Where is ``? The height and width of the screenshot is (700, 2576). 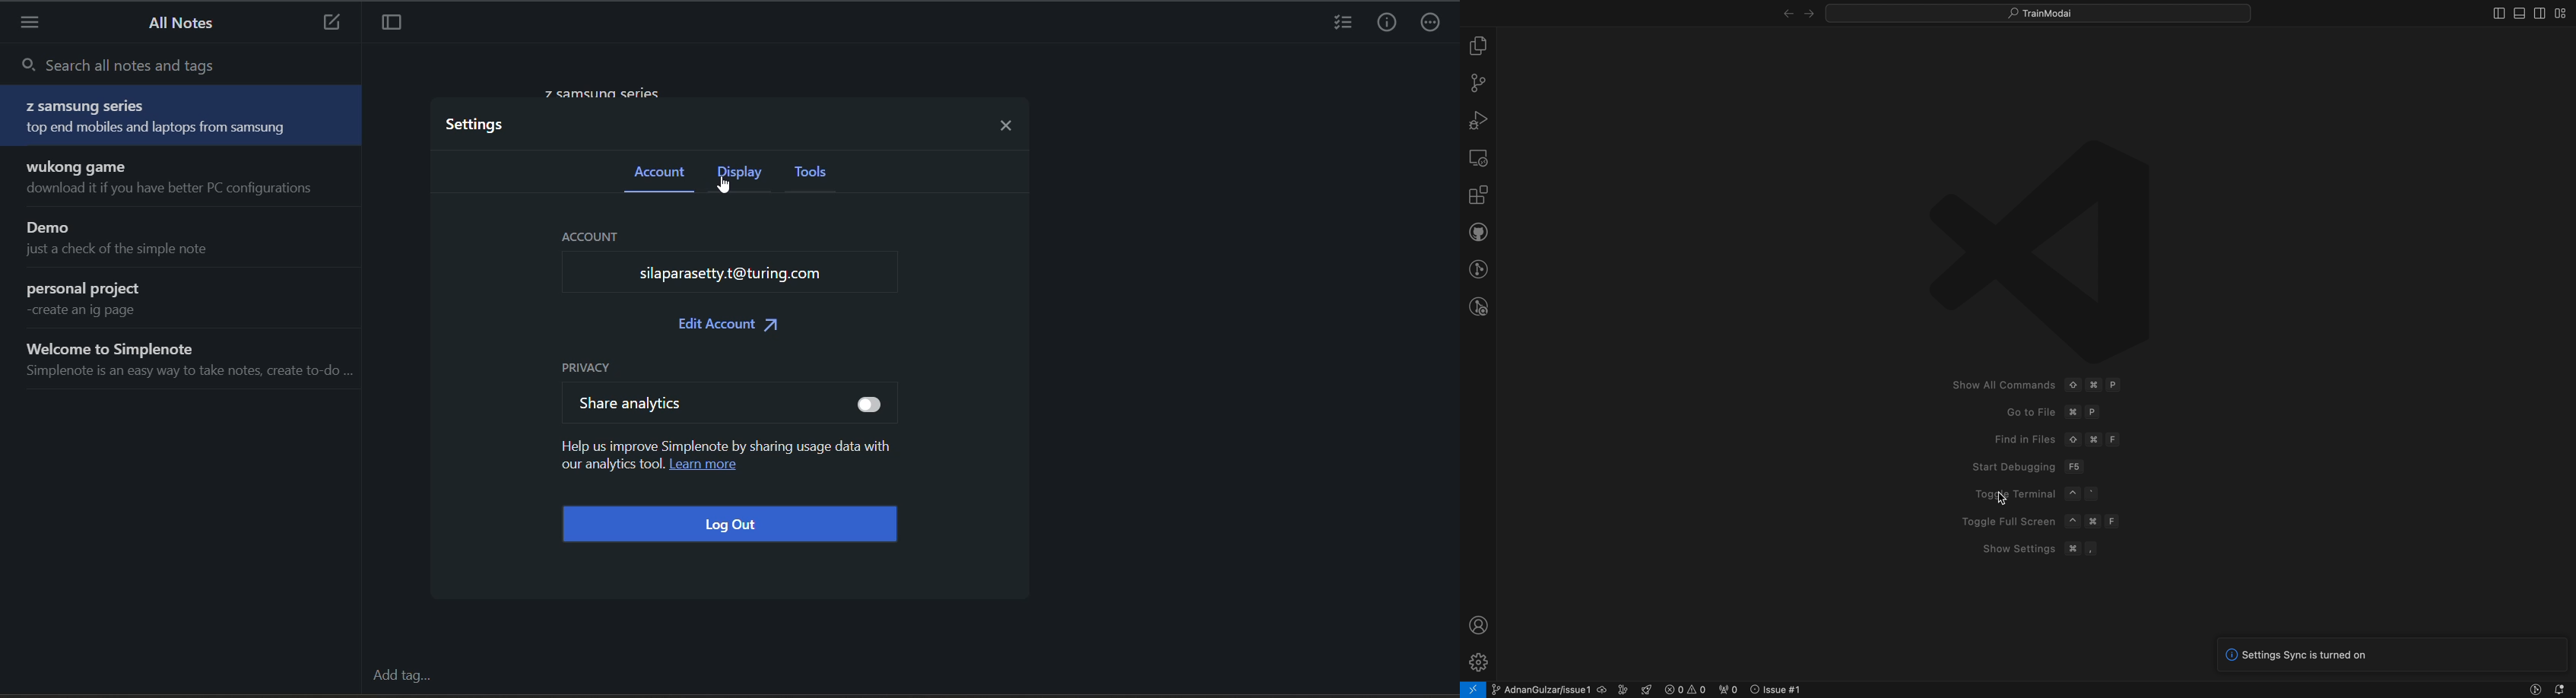  is located at coordinates (2534, 691).